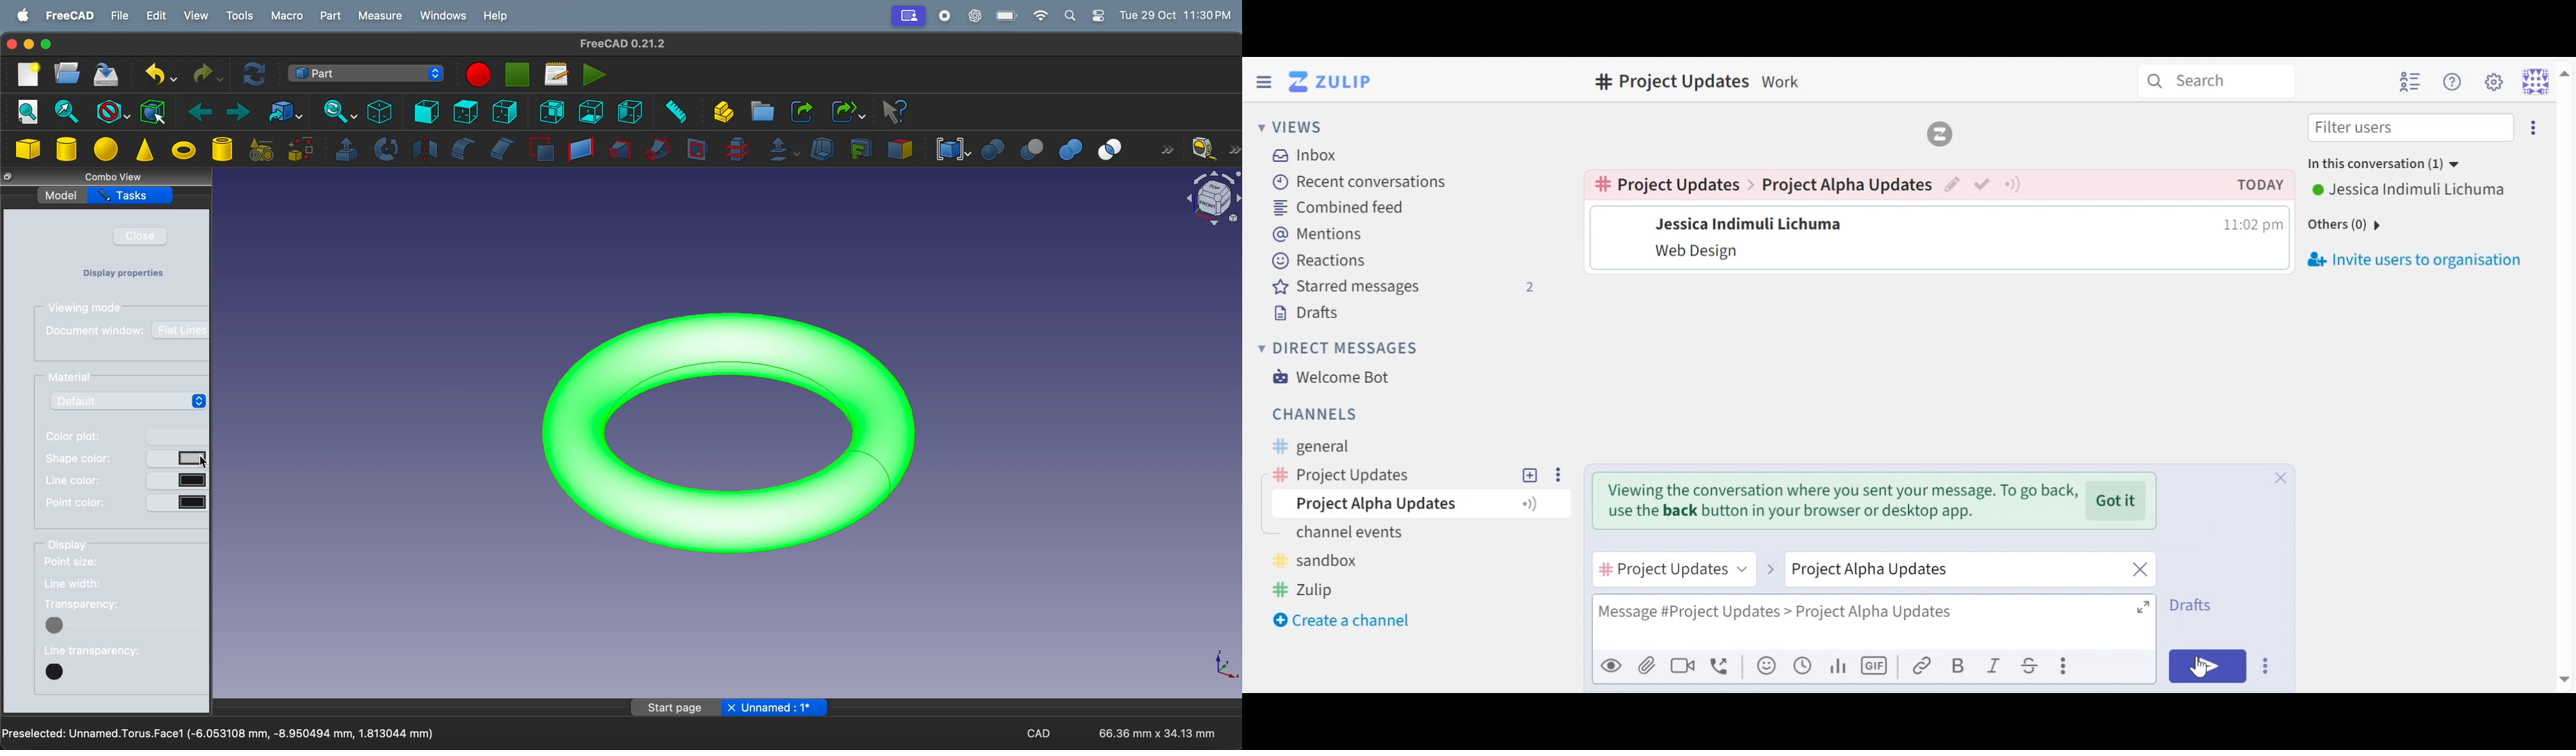  I want to click on line width, so click(95, 584).